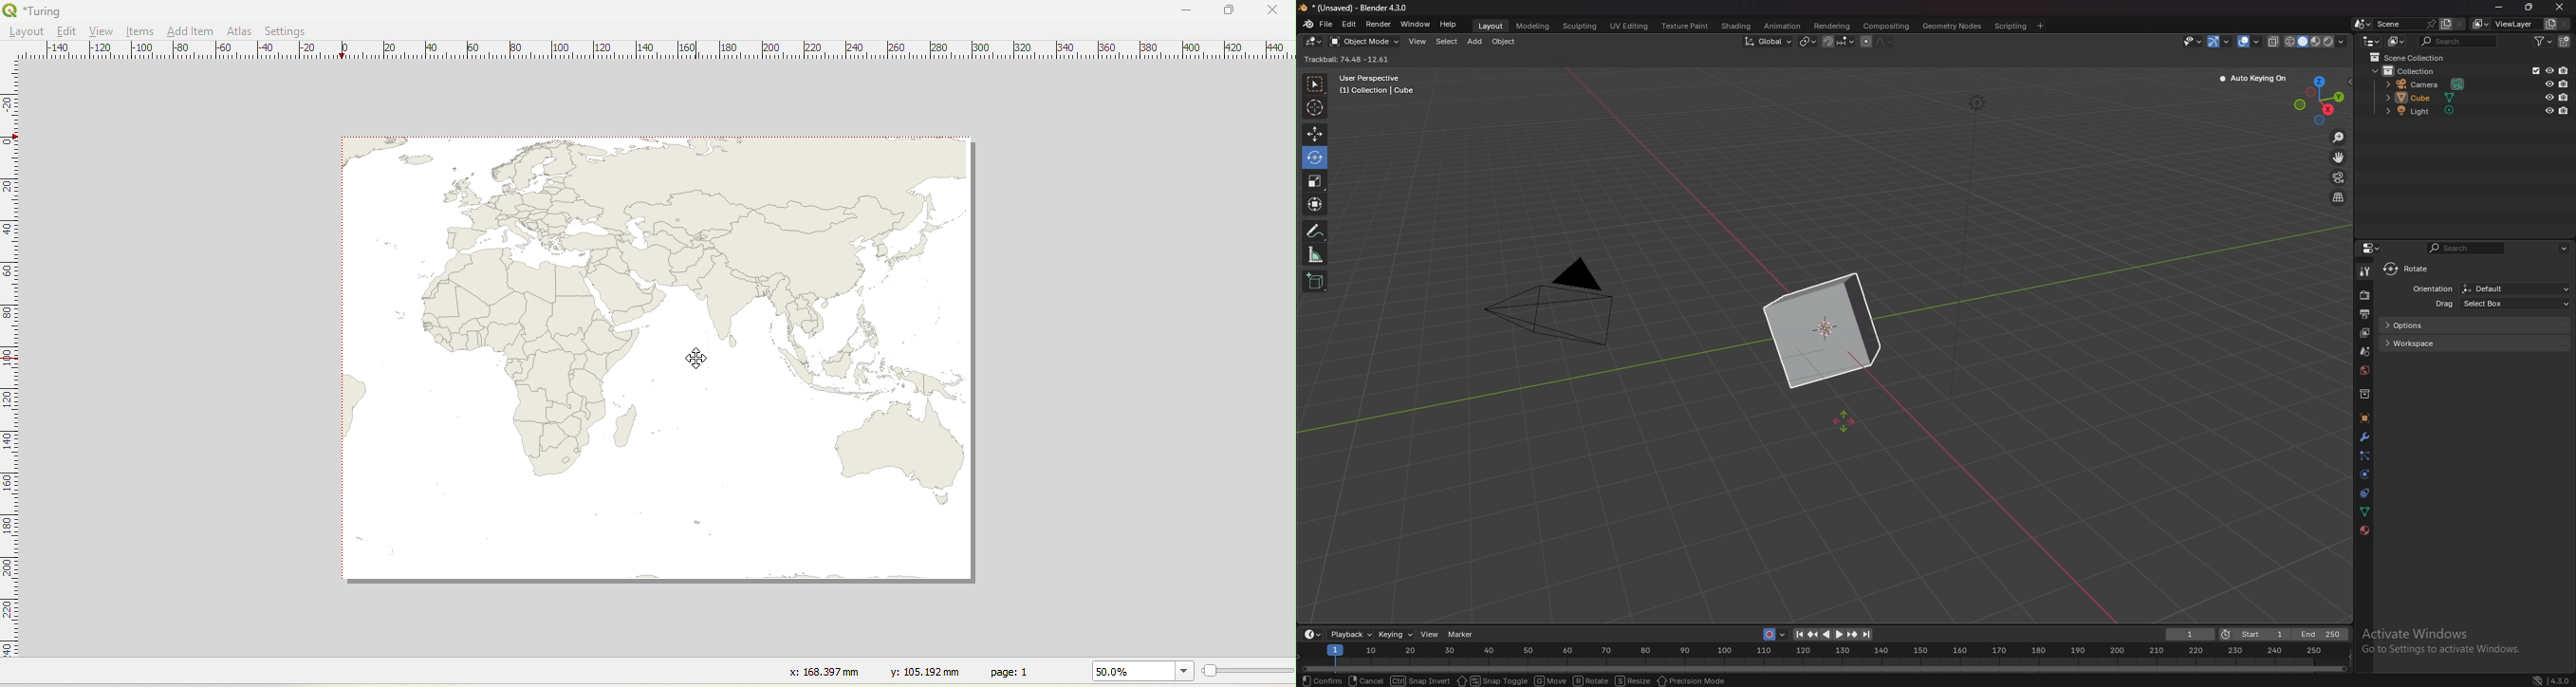 This screenshot has width=2576, height=700. Describe the element at coordinates (1314, 181) in the screenshot. I see `scale` at that location.